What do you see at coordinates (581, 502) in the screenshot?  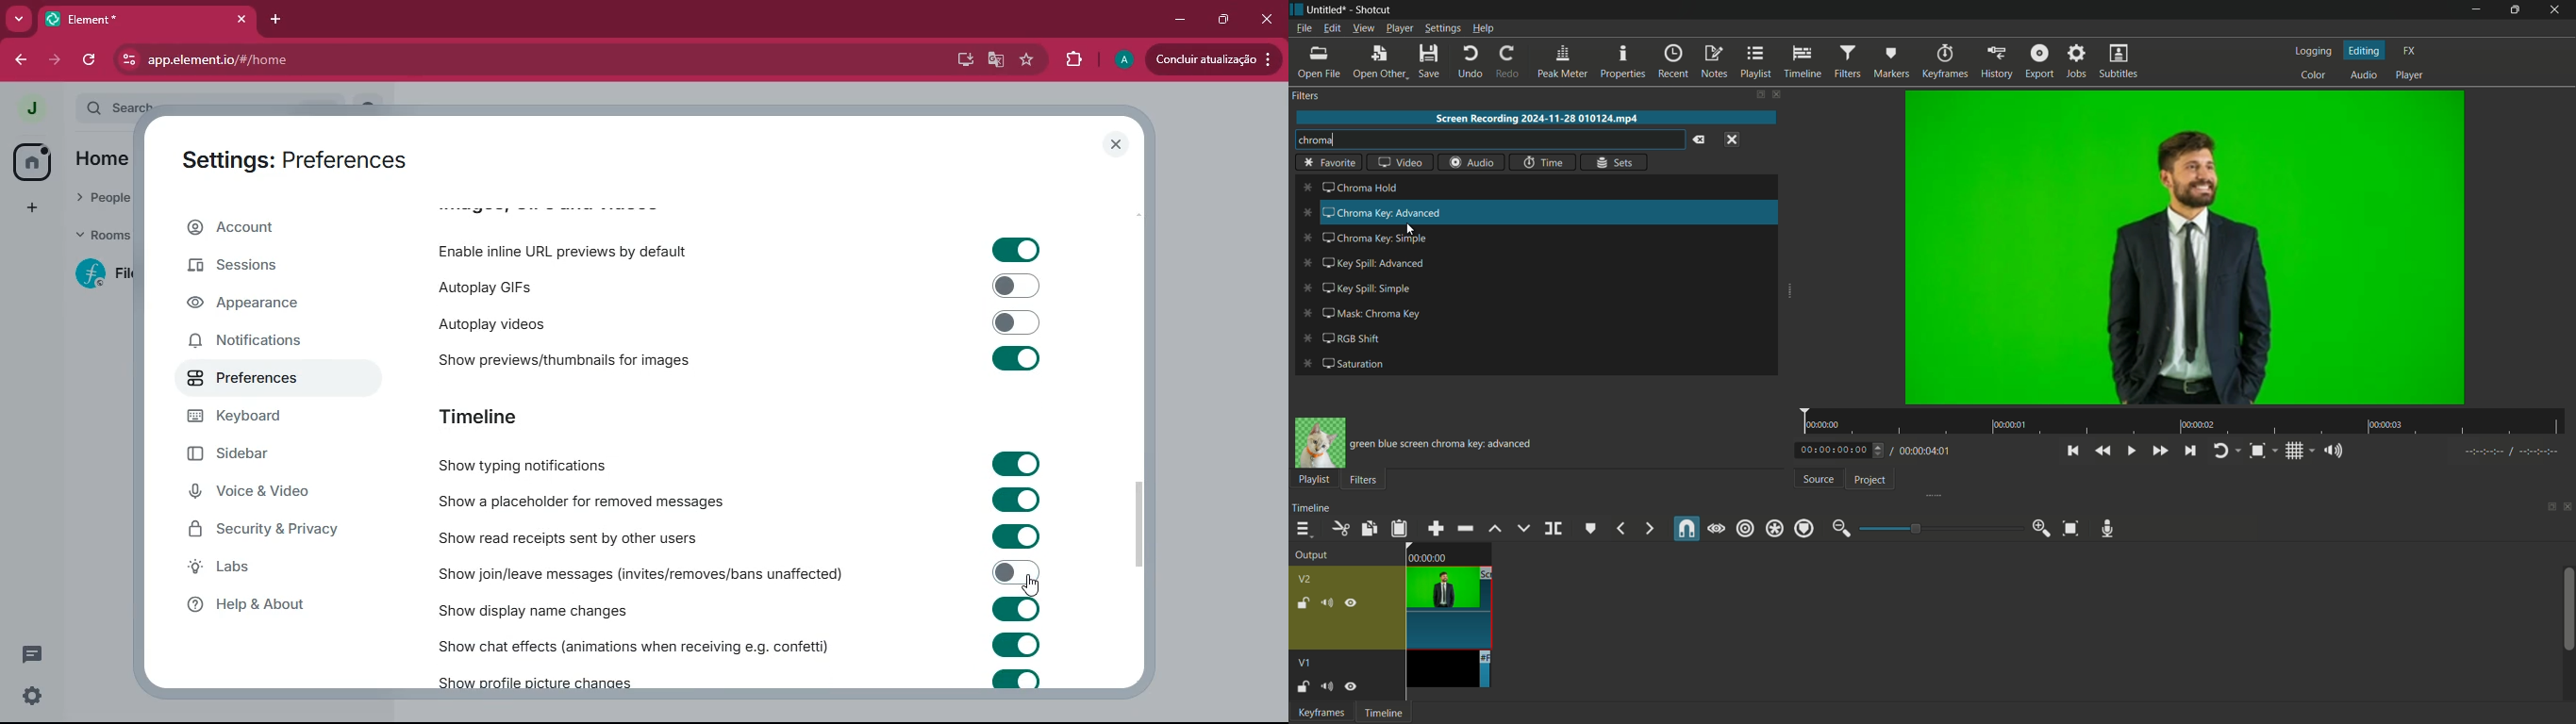 I see `show a placeholder for removed messages` at bounding box center [581, 502].